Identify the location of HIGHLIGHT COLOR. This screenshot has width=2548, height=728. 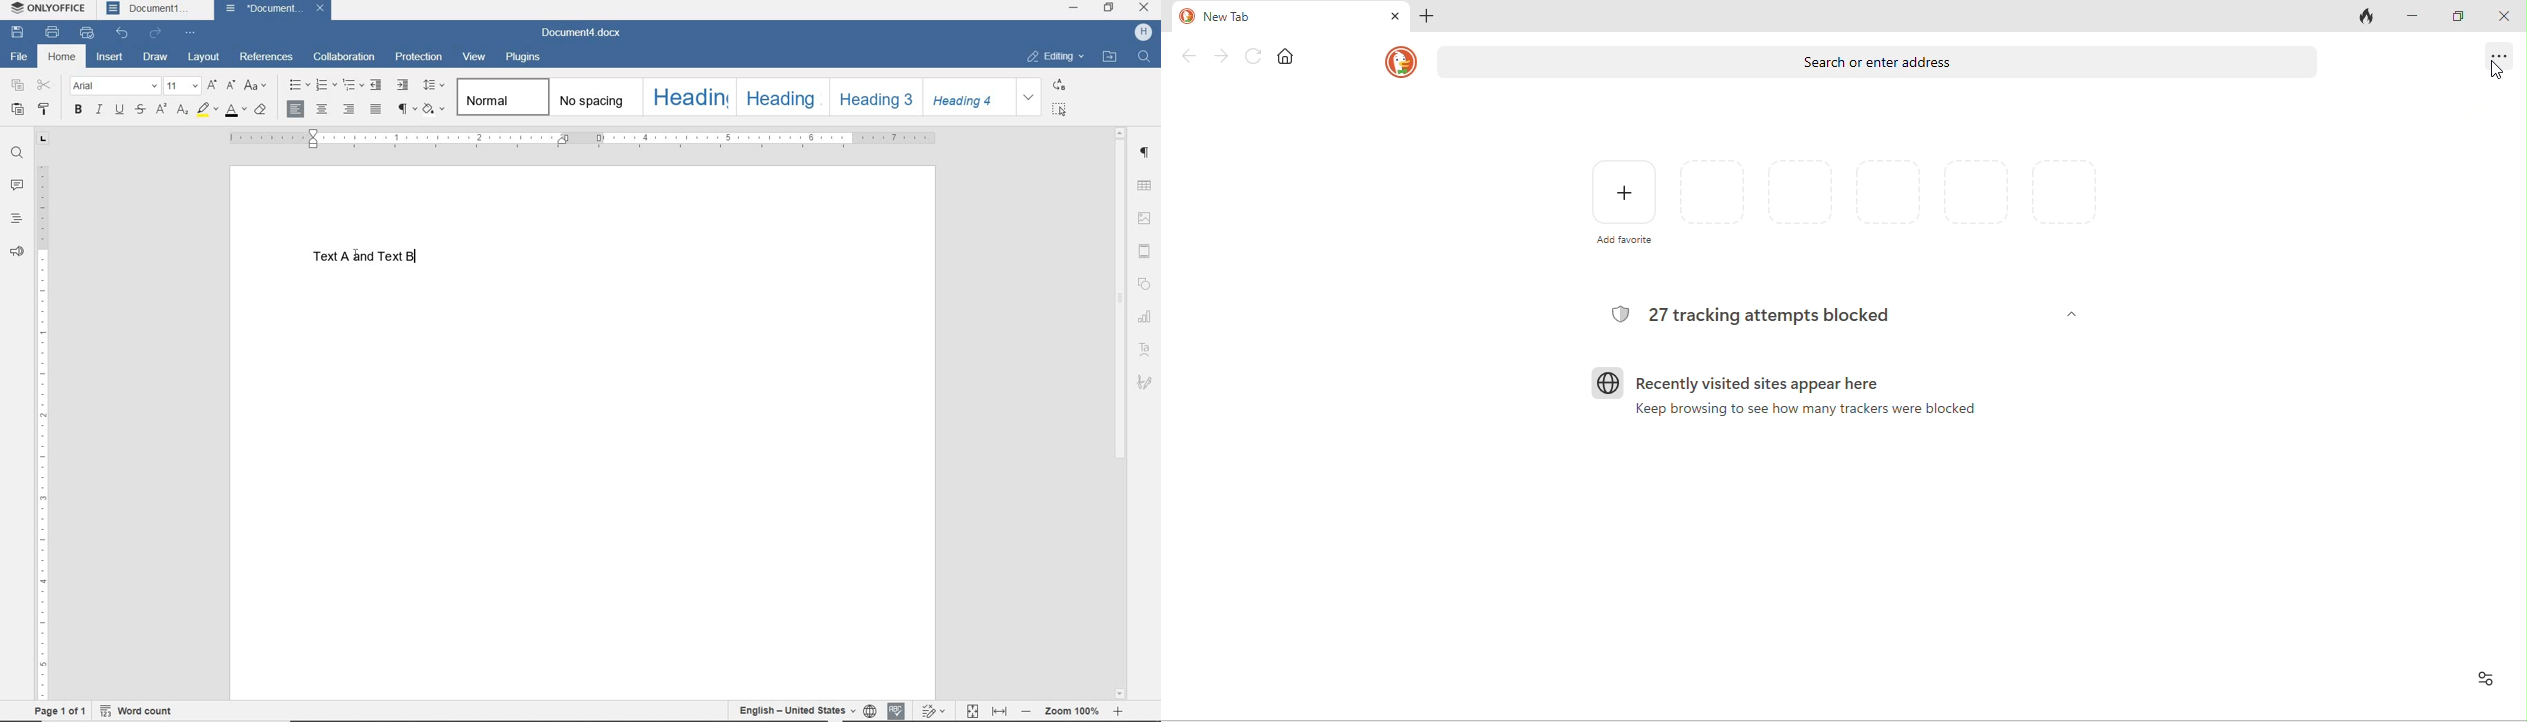
(206, 111).